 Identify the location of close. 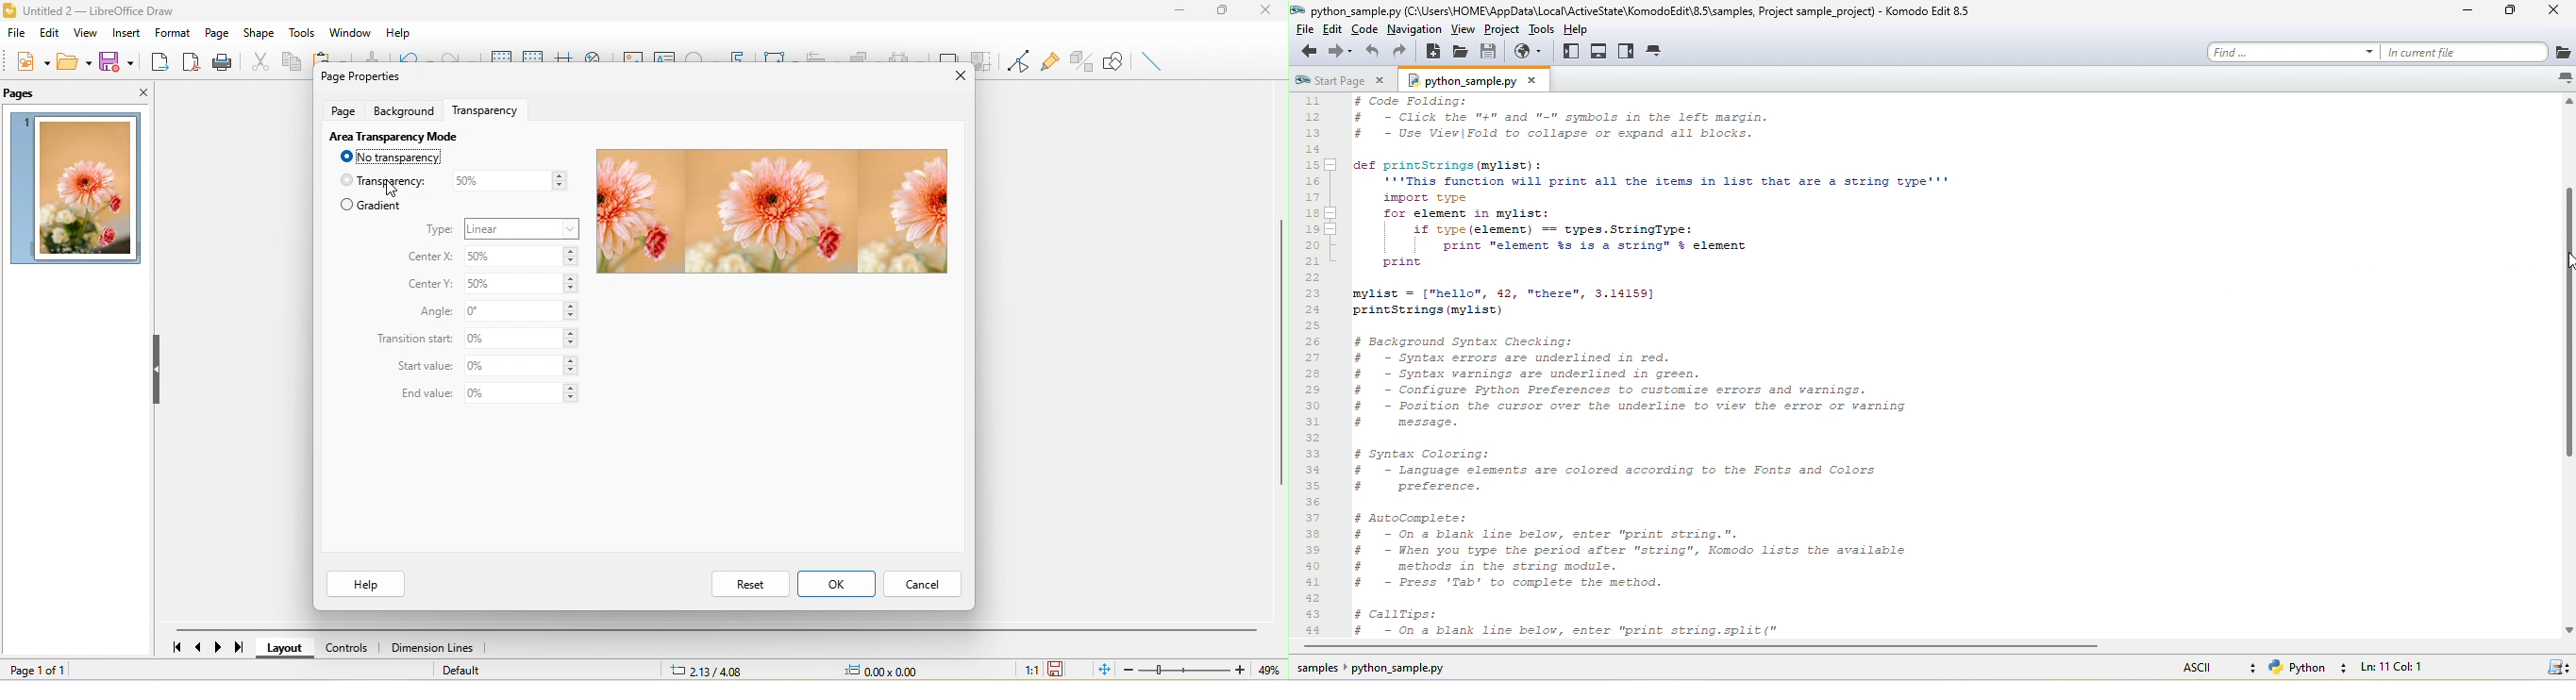
(130, 91).